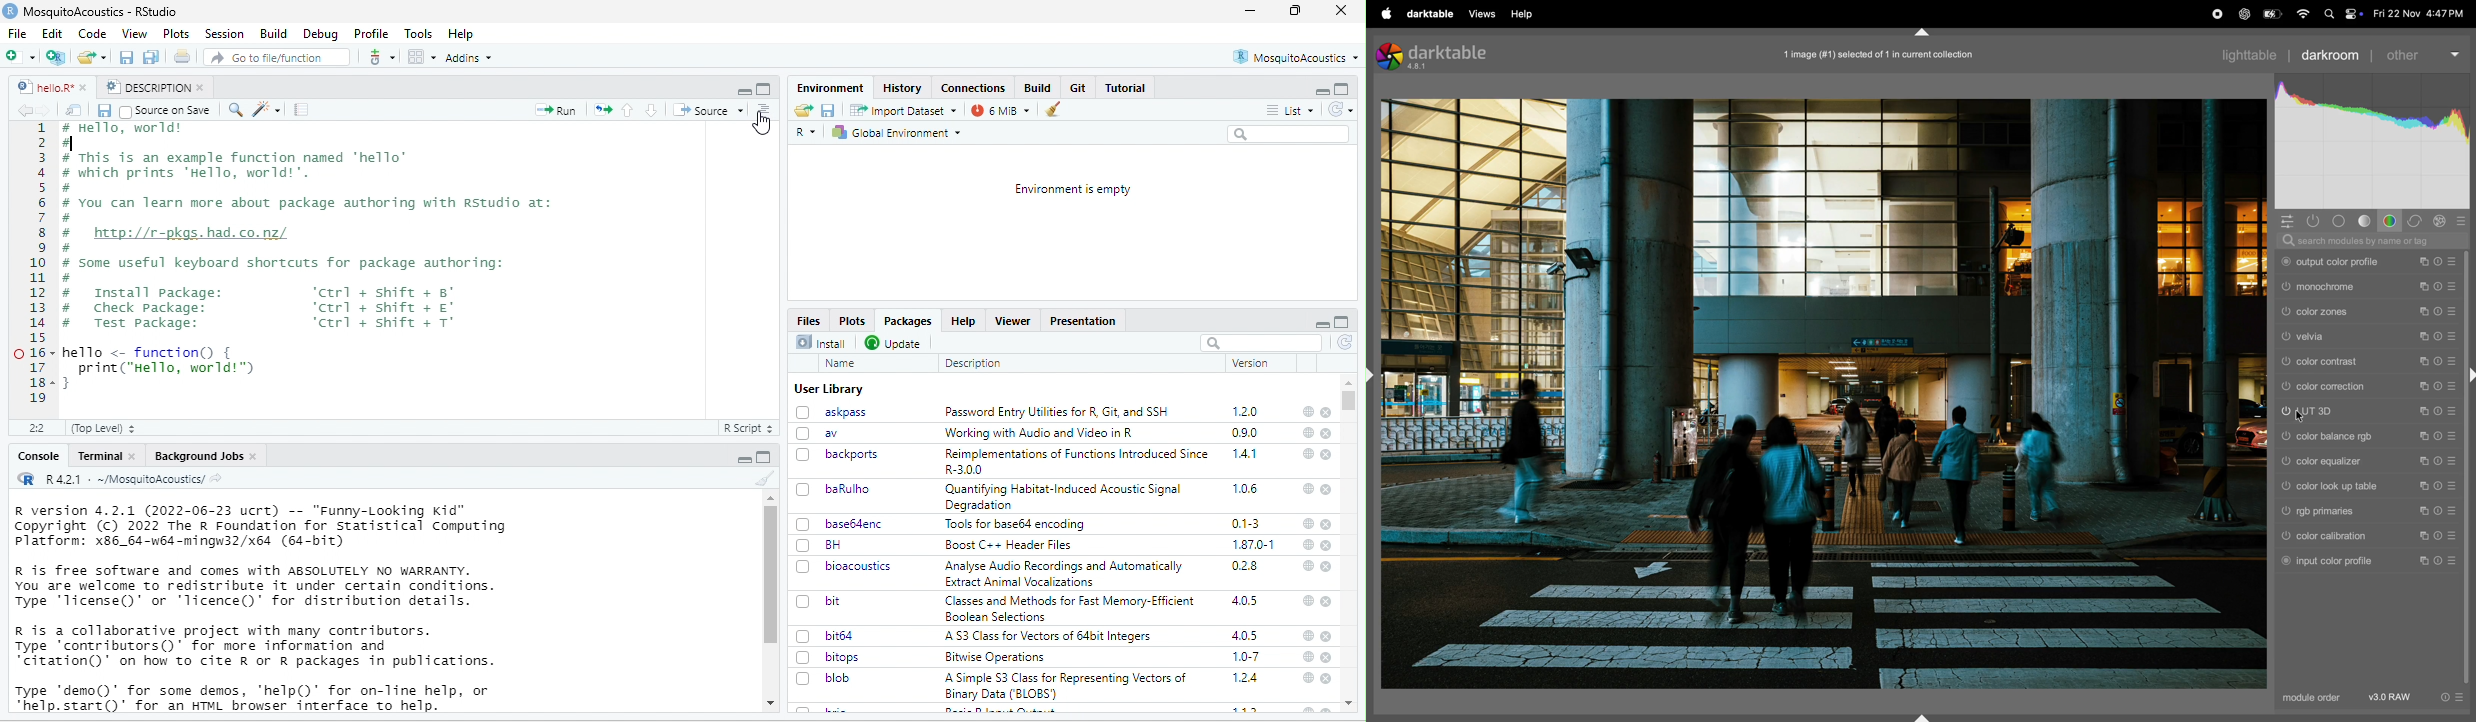  What do you see at coordinates (1306, 434) in the screenshot?
I see `help` at bounding box center [1306, 434].